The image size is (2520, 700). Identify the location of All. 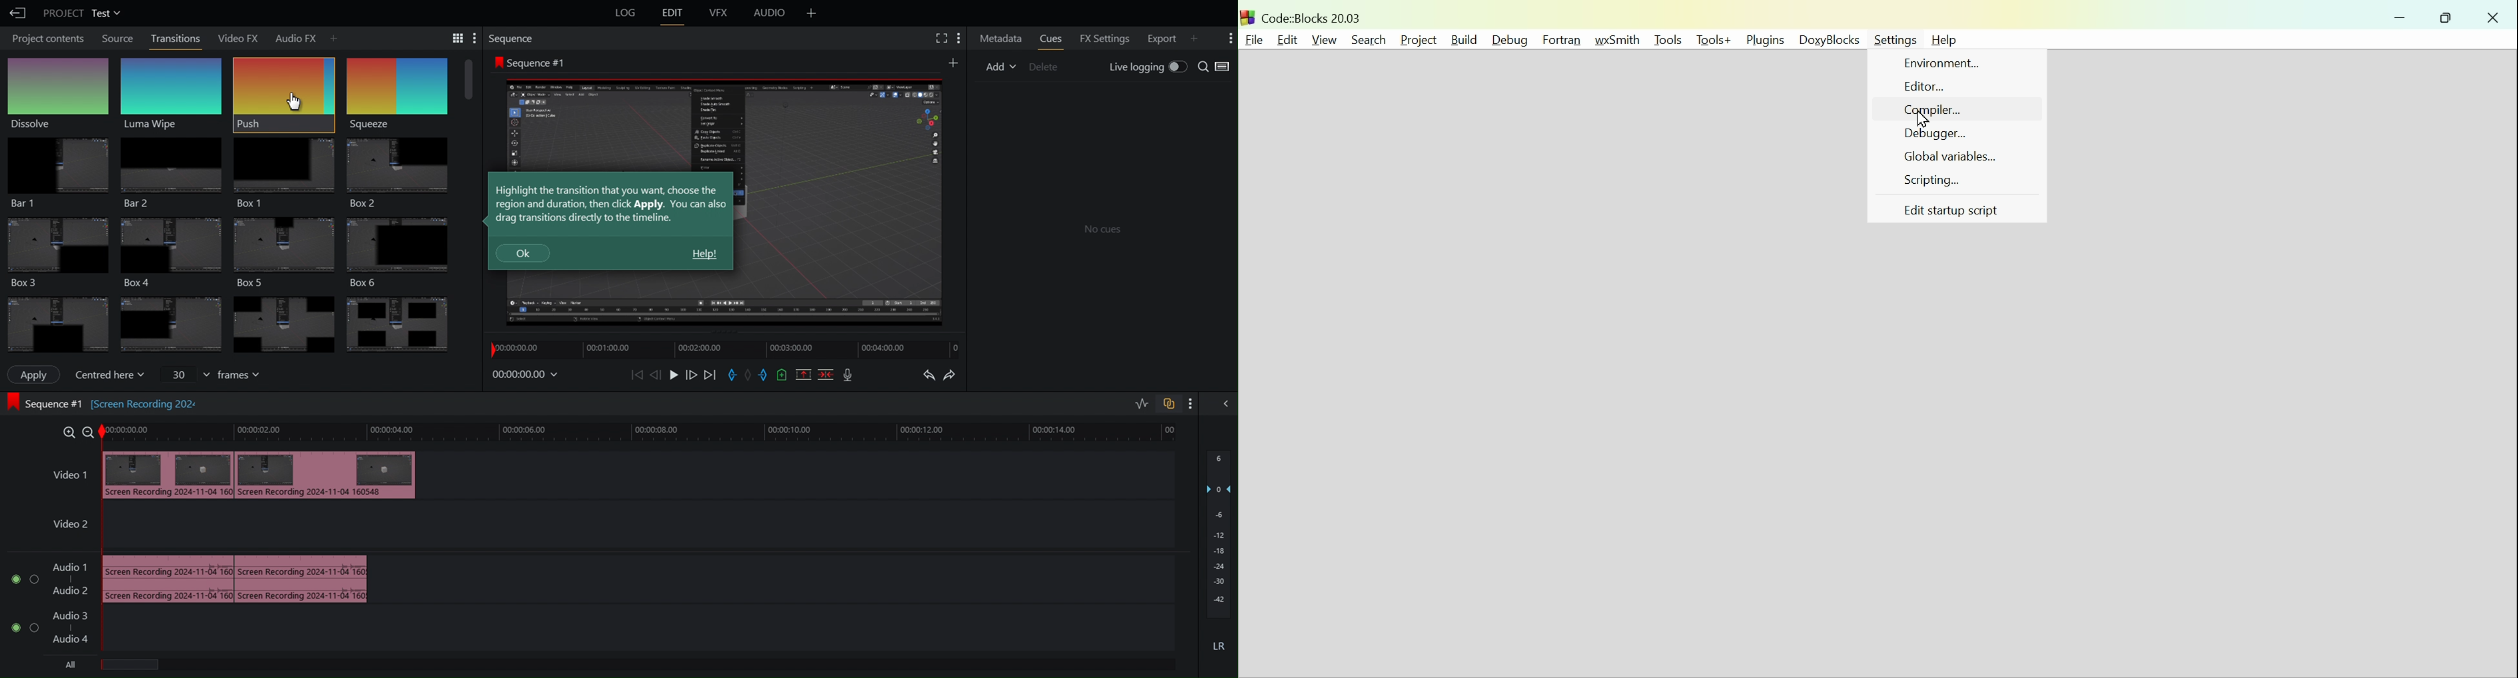
(74, 666).